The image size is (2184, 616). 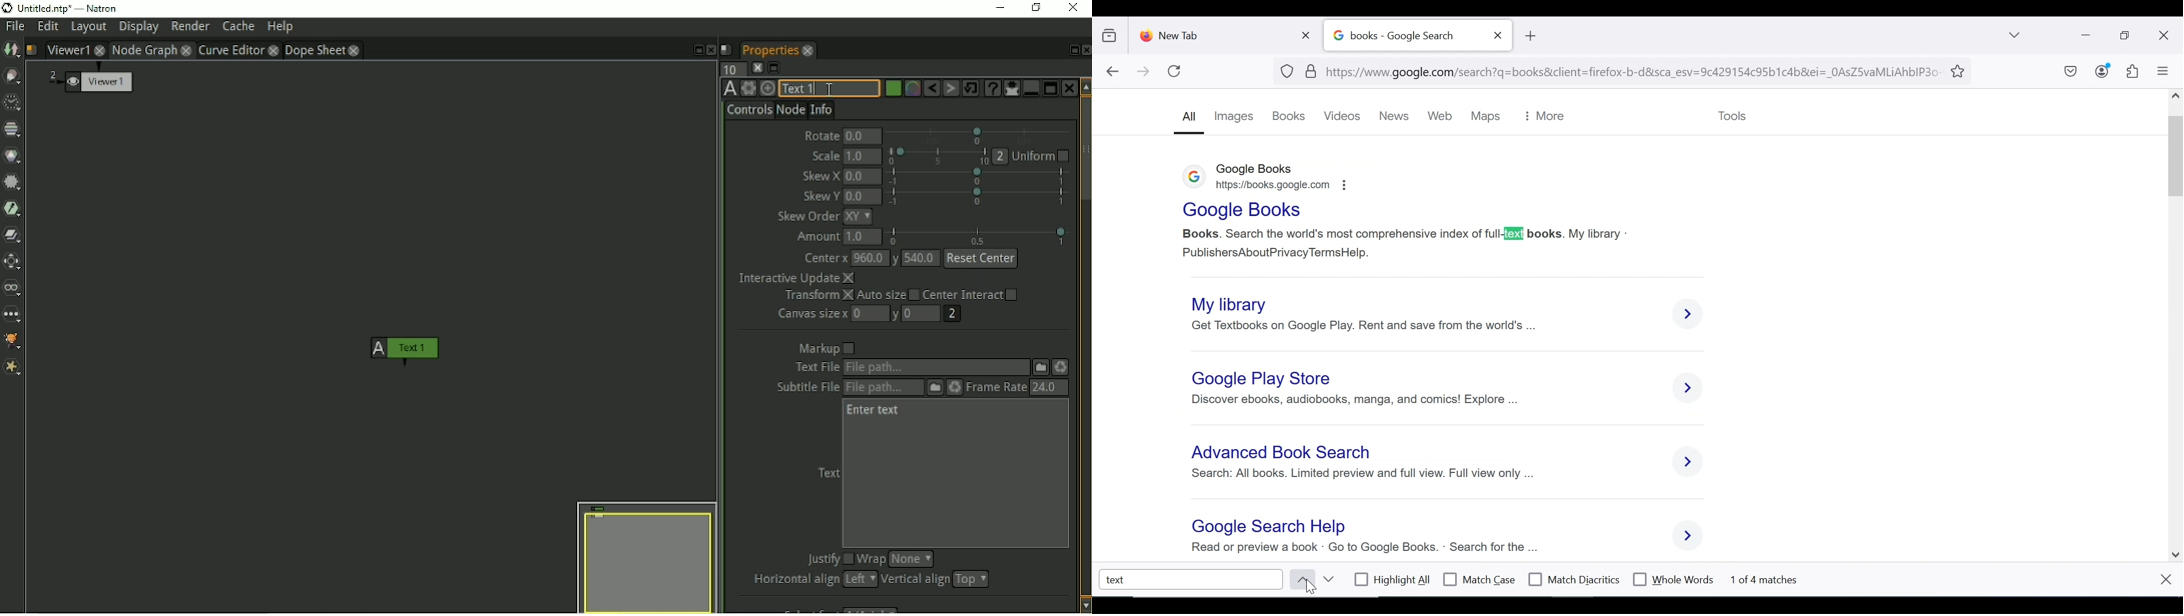 What do you see at coordinates (1190, 179) in the screenshot?
I see `logo` at bounding box center [1190, 179].